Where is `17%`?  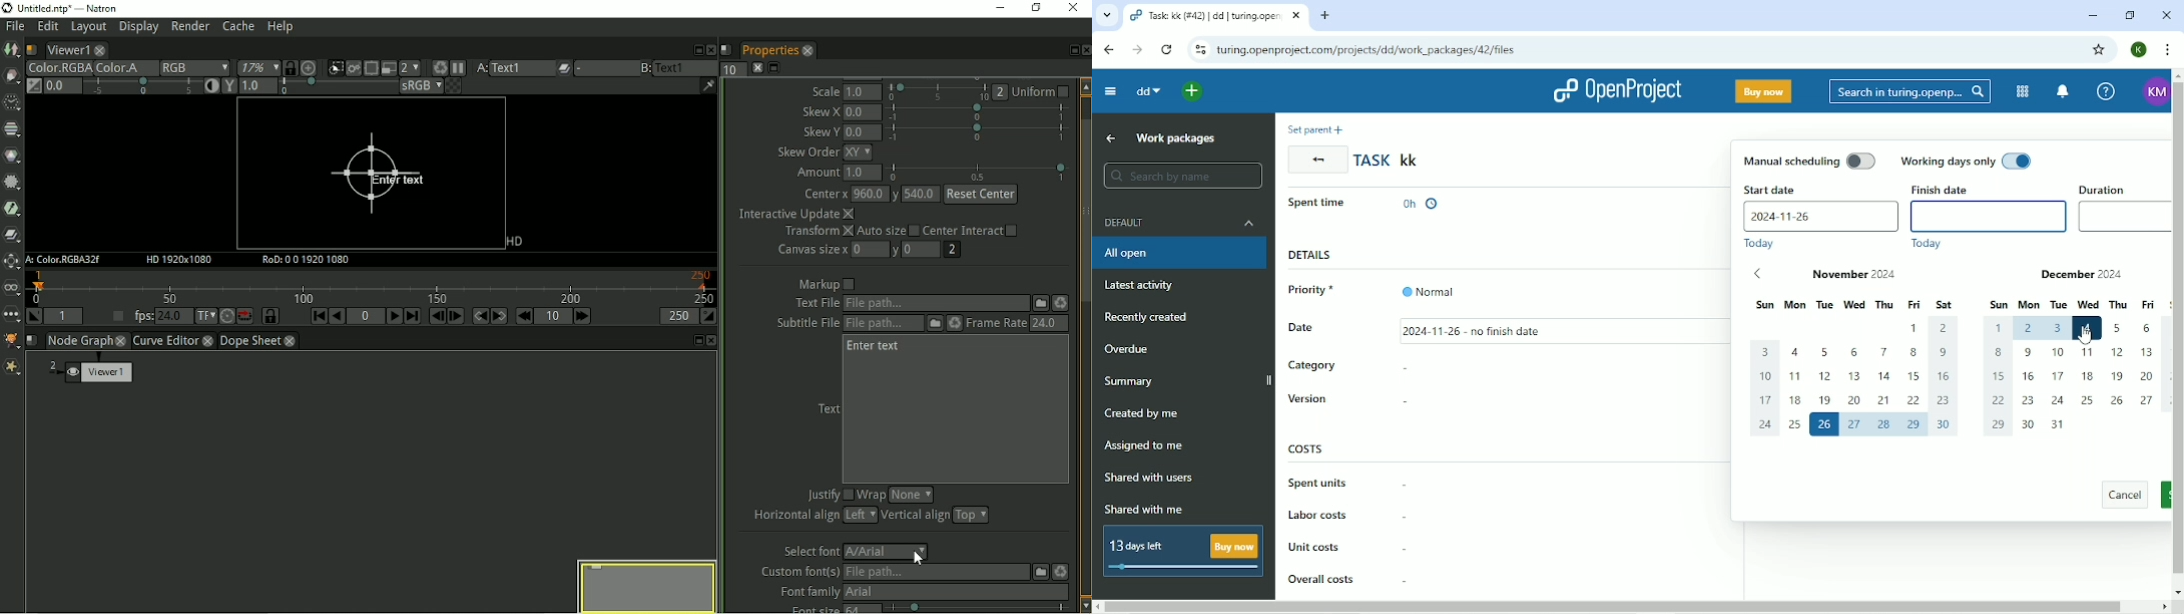
17% is located at coordinates (257, 67).